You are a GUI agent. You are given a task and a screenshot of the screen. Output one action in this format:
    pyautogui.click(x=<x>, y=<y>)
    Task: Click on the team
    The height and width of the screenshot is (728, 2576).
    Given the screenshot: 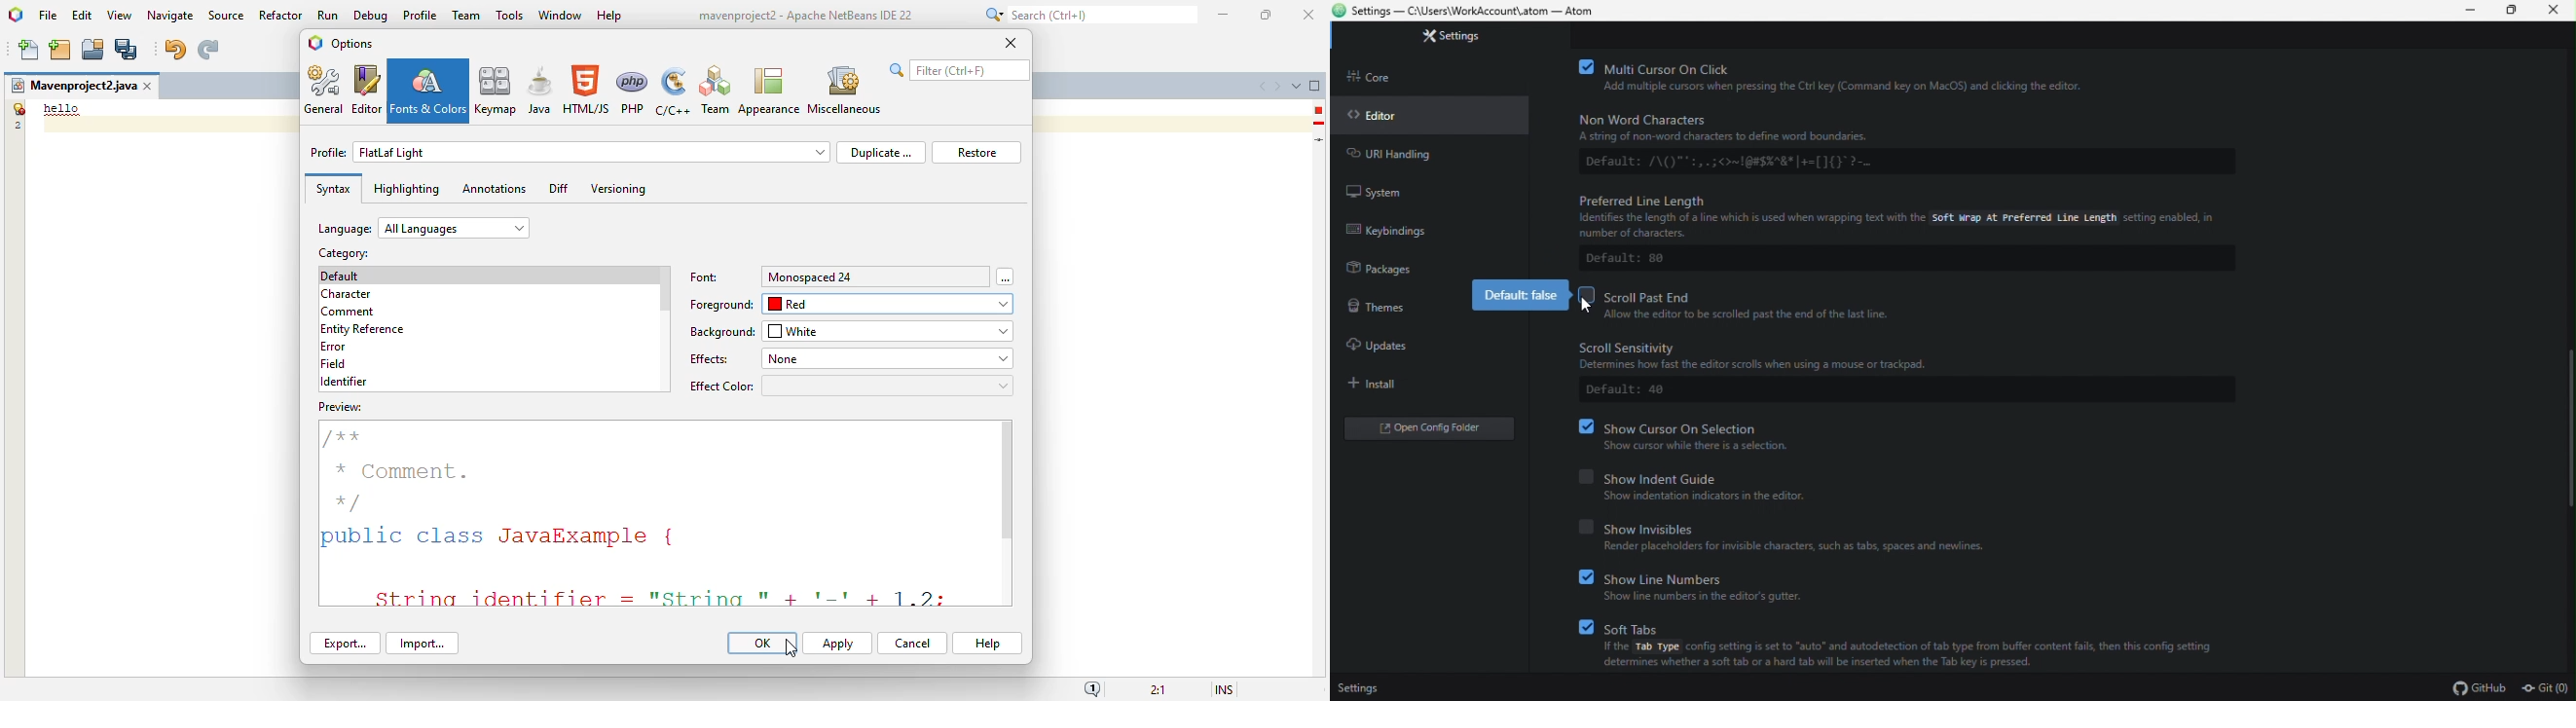 What is the action you would take?
    pyautogui.click(x=466, y=15)
    